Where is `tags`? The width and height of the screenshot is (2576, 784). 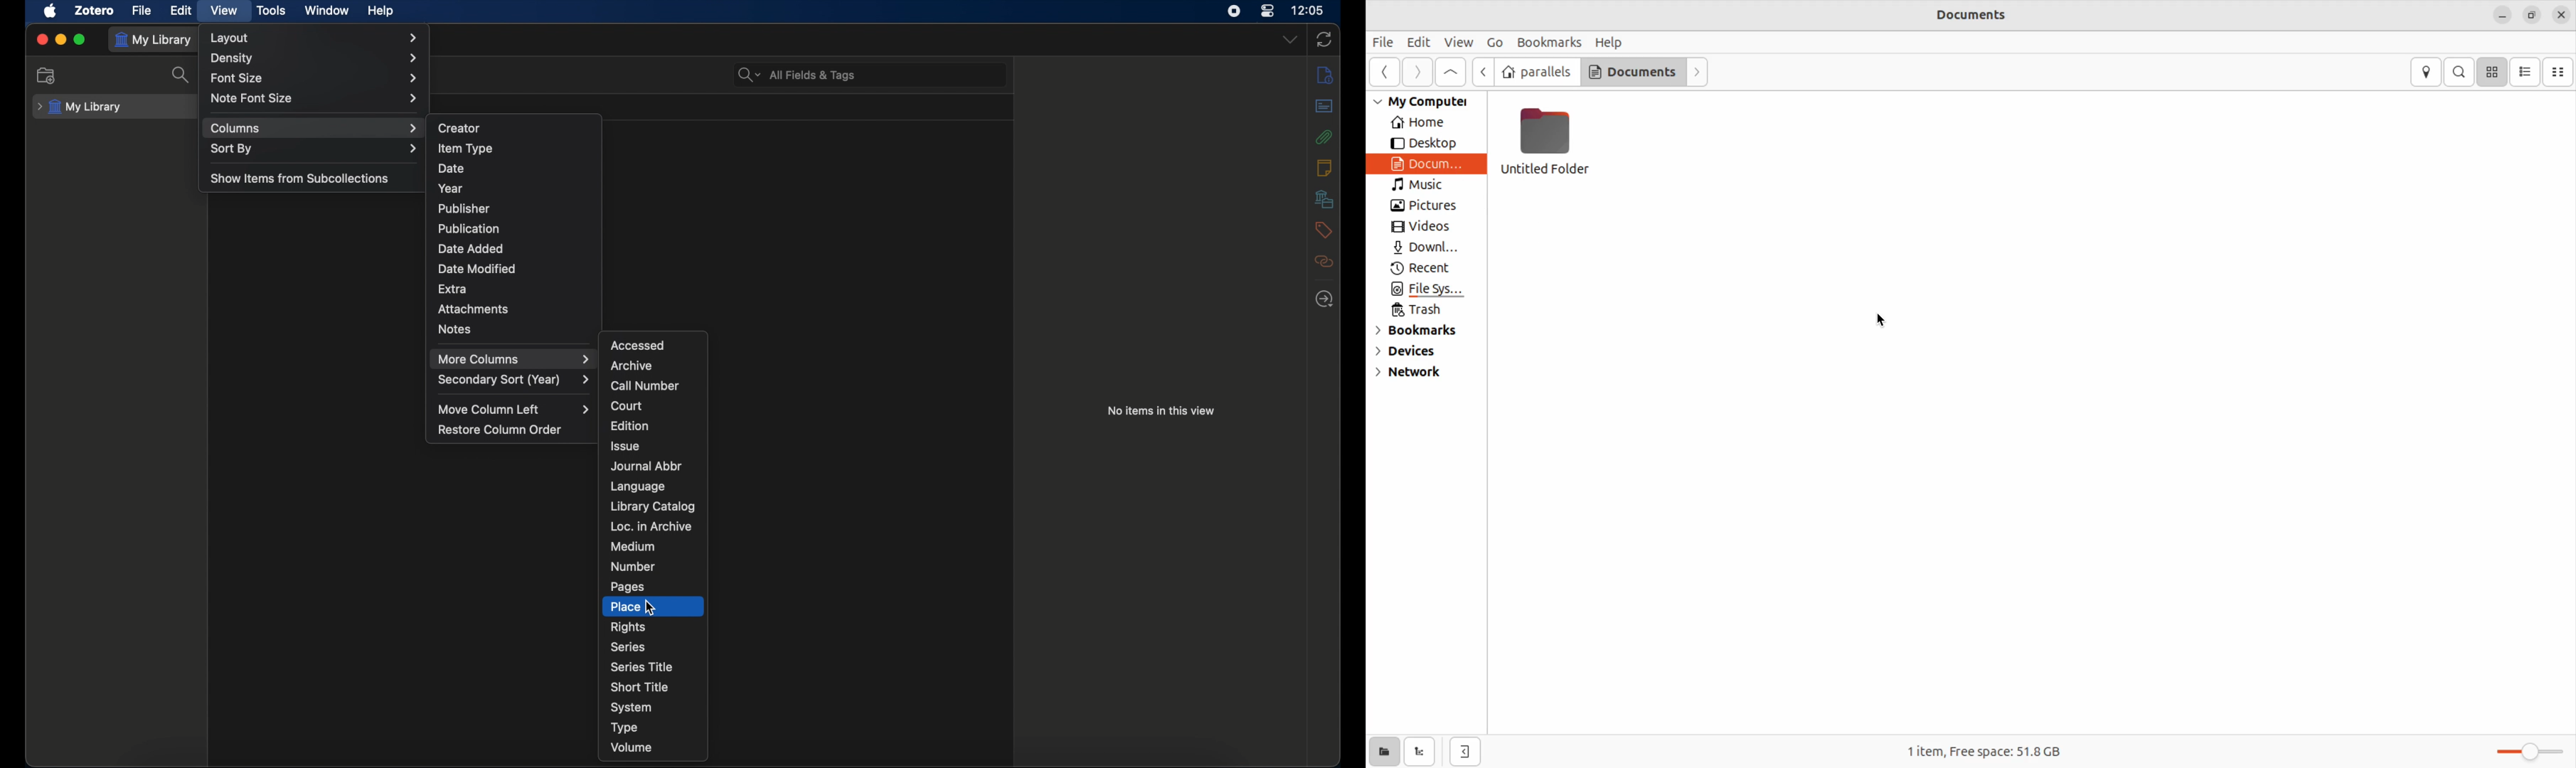 tags is located at coordinates (1324, 229).